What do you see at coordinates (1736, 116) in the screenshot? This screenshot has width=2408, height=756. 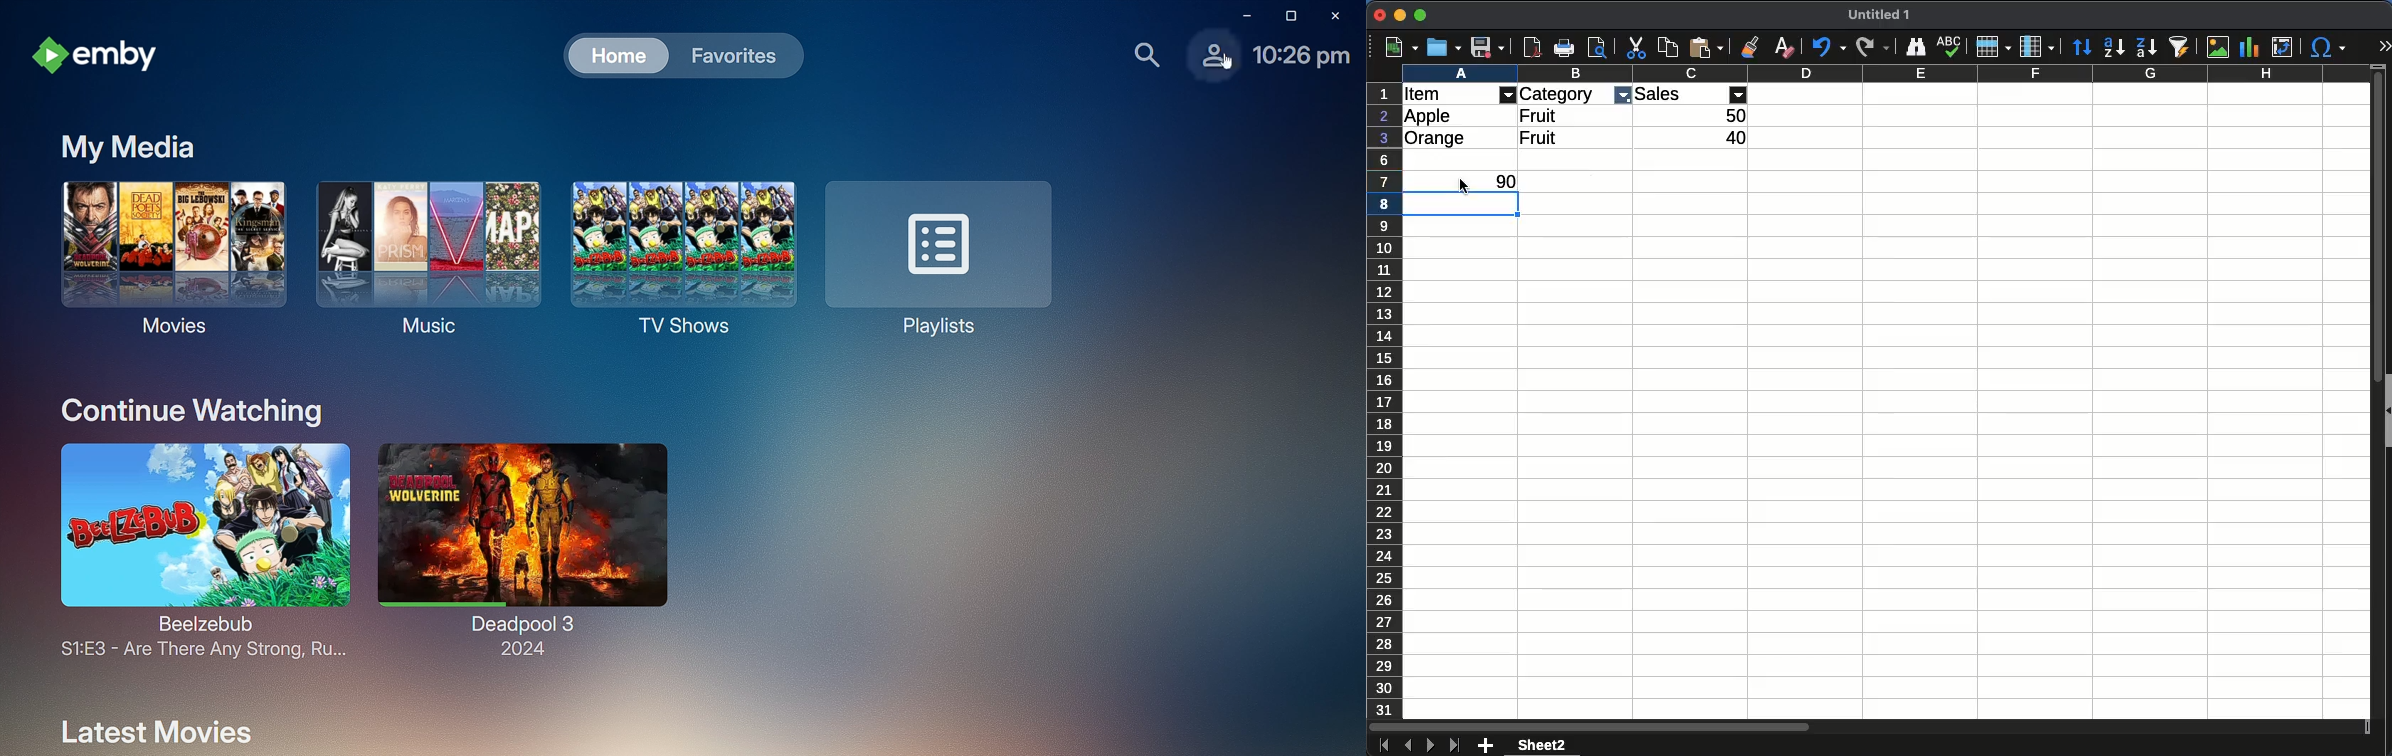 I see `50` at bounding box center [1736, 116].